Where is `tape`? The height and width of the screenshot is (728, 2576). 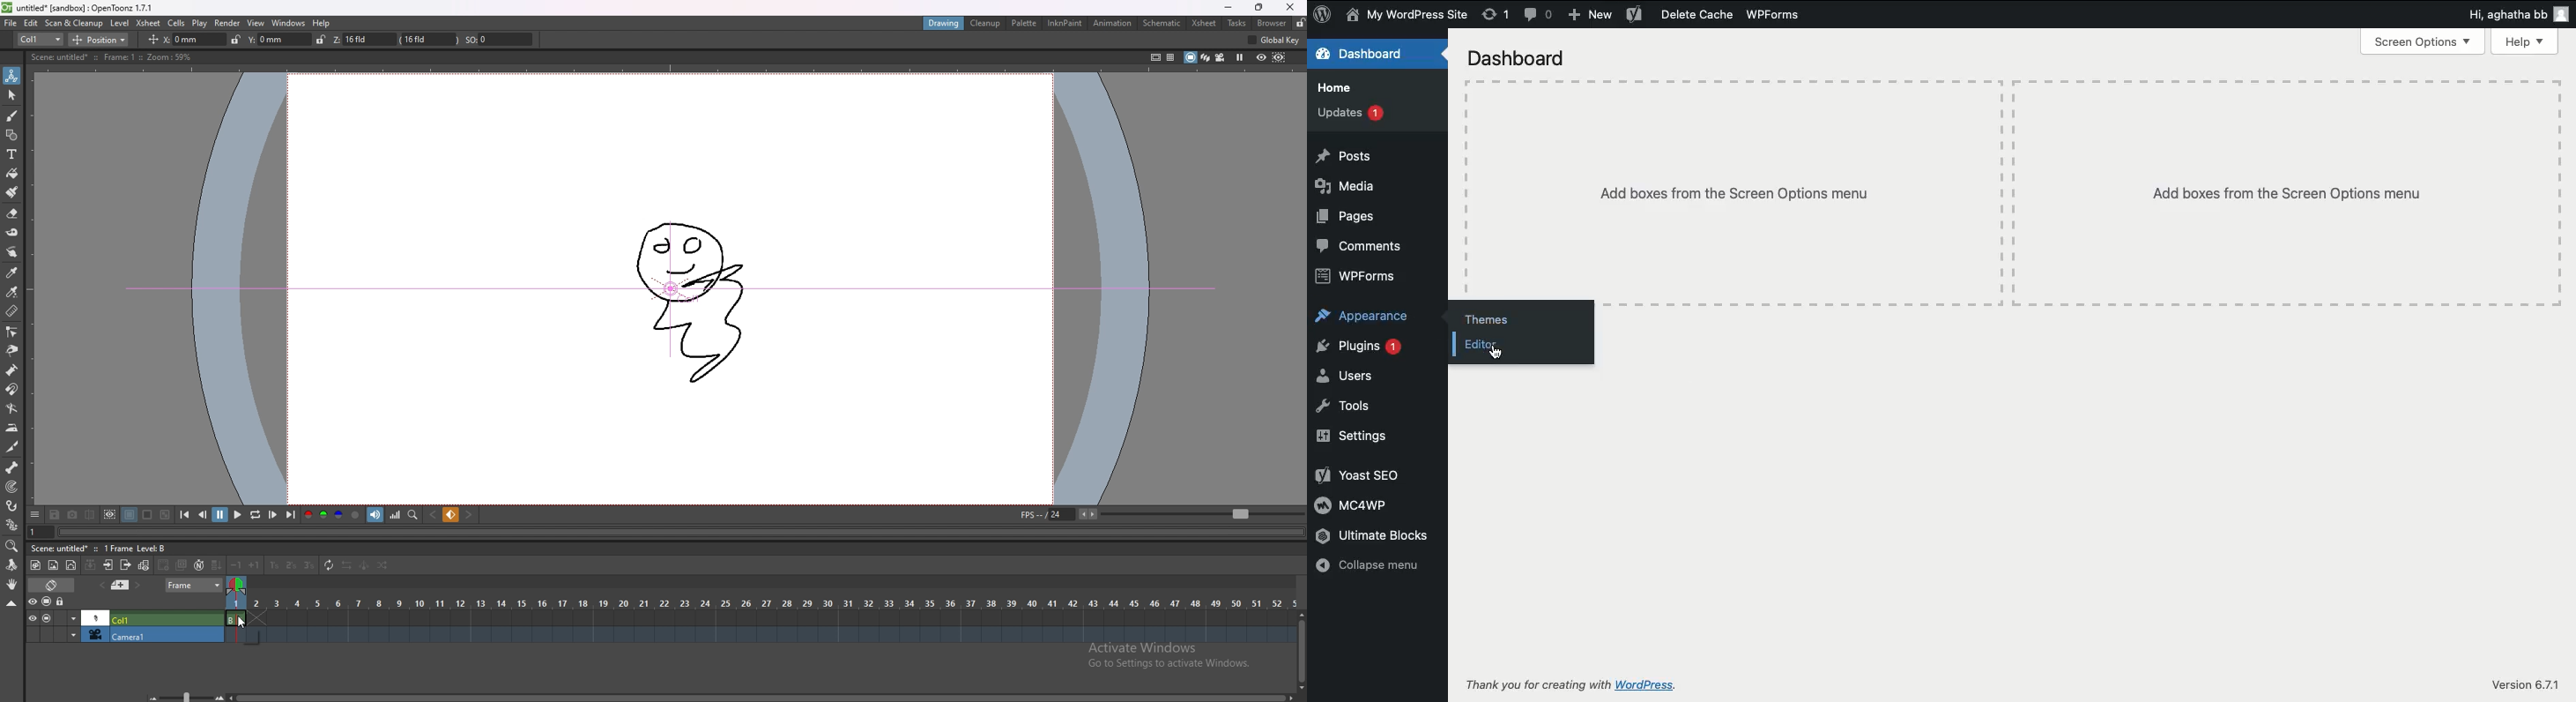
tape is located at coordinates (12, 232).